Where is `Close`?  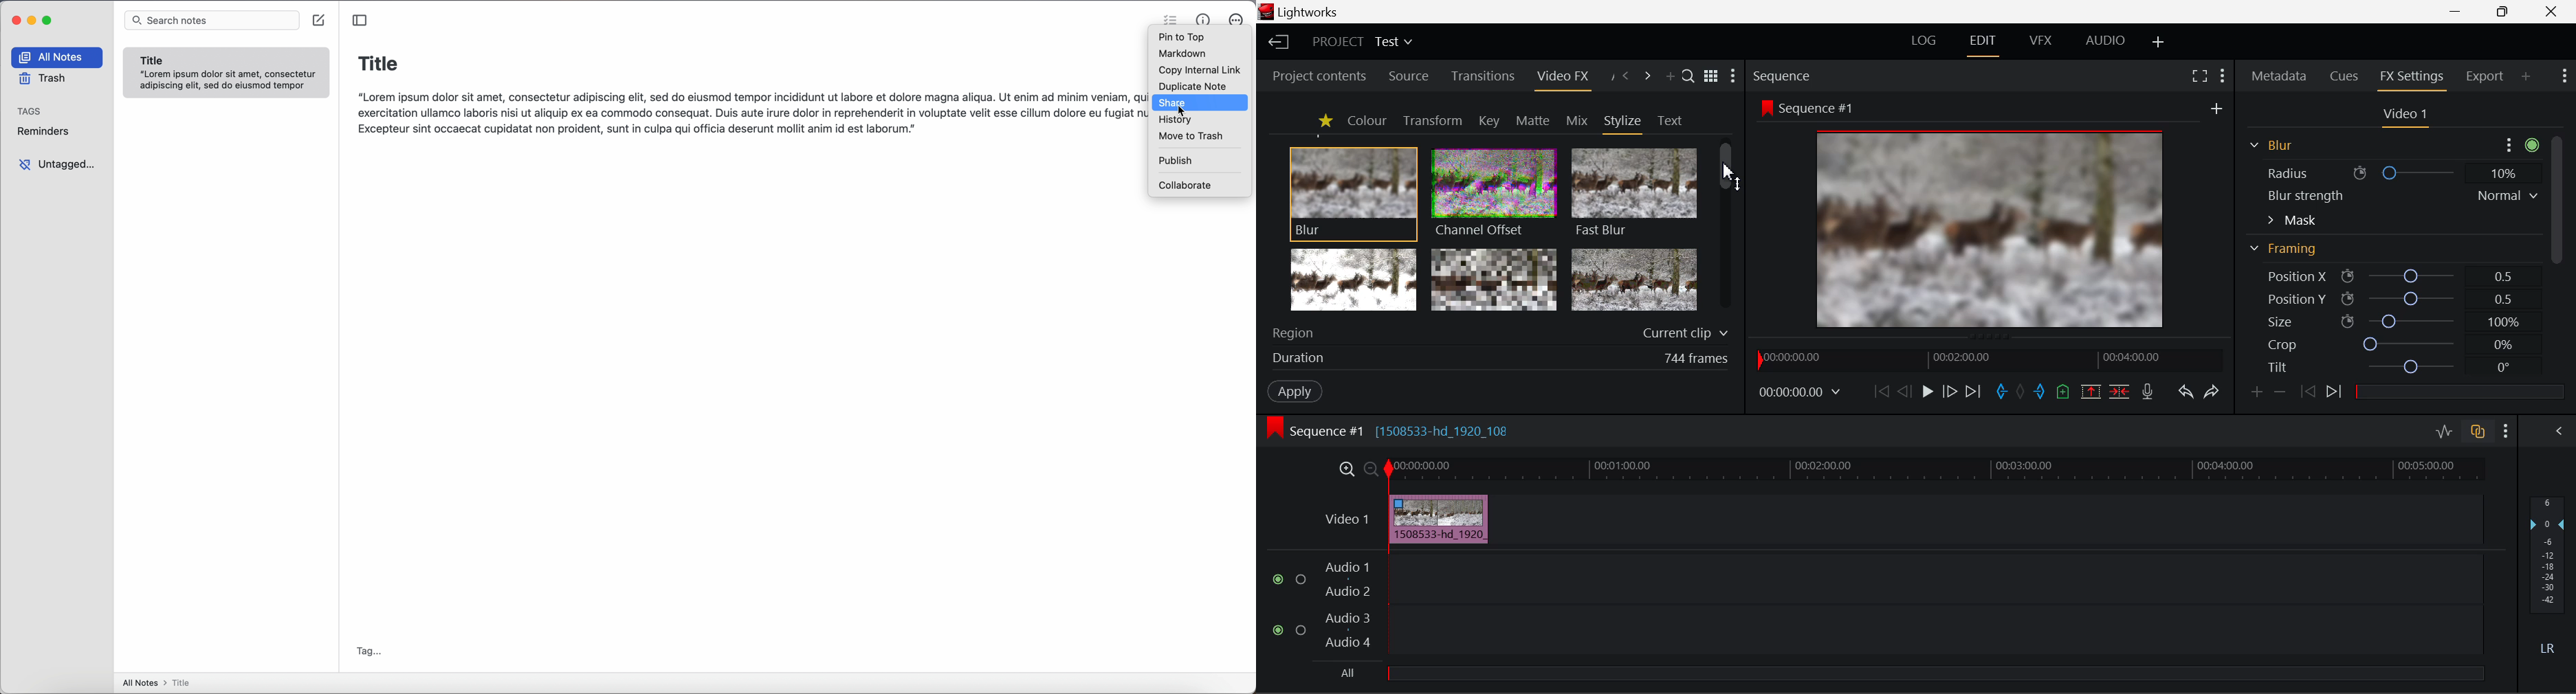
Close is located at coordinates (2550, 11).